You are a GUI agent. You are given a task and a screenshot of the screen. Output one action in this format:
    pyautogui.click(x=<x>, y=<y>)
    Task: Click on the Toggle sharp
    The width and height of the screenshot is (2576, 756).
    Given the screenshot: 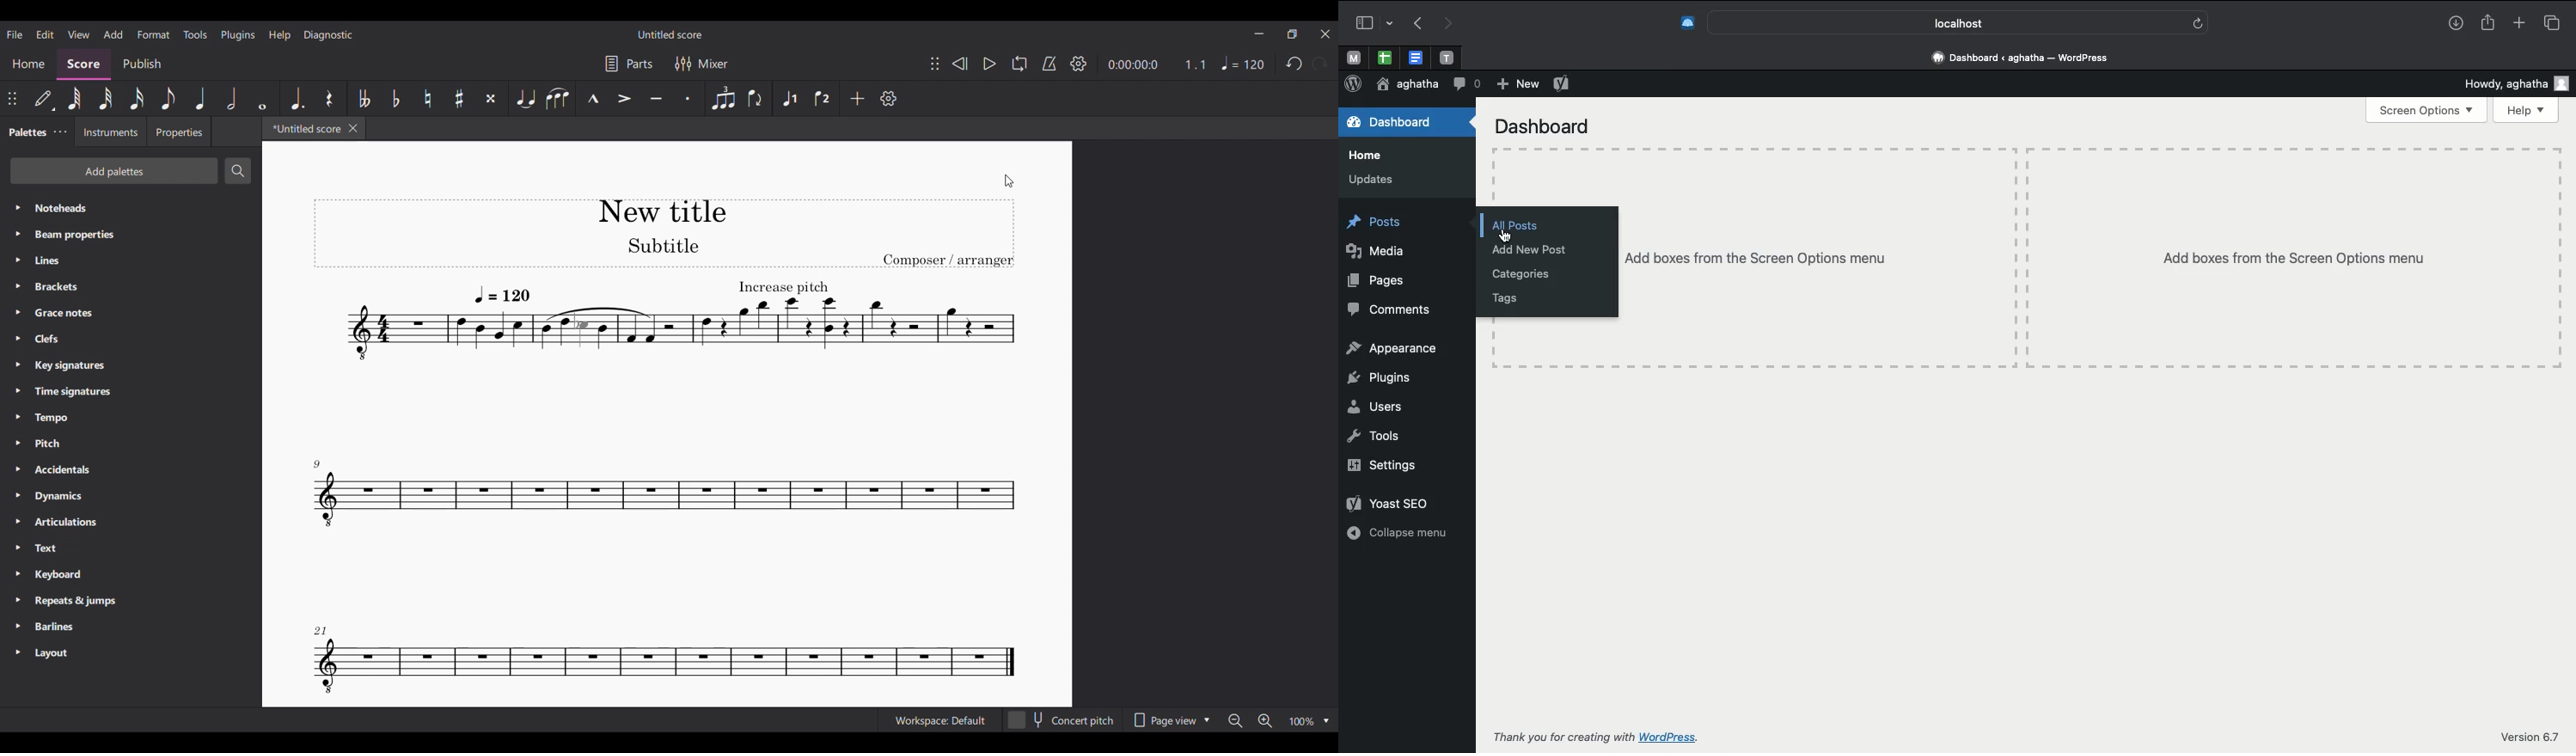 What is the action you would take?
    pyautogui.click(x=459, y=98)
    